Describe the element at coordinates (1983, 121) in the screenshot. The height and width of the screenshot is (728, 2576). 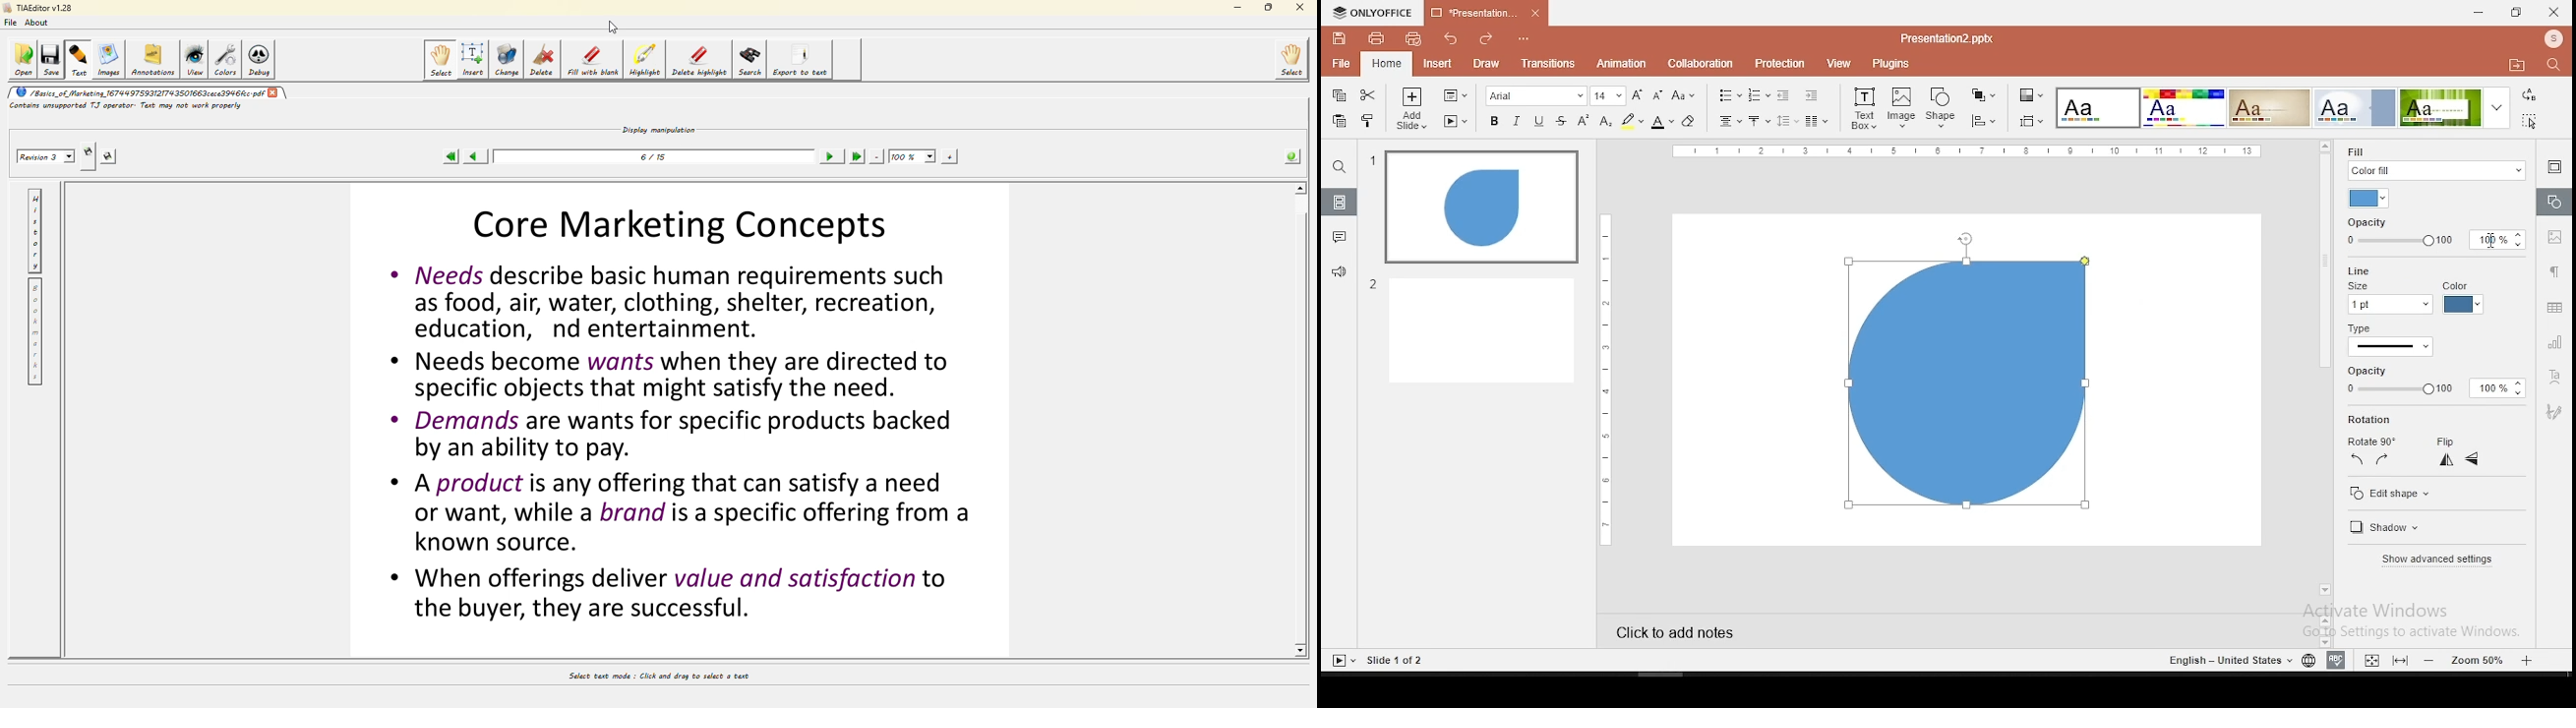
I see `align objects` at that location.